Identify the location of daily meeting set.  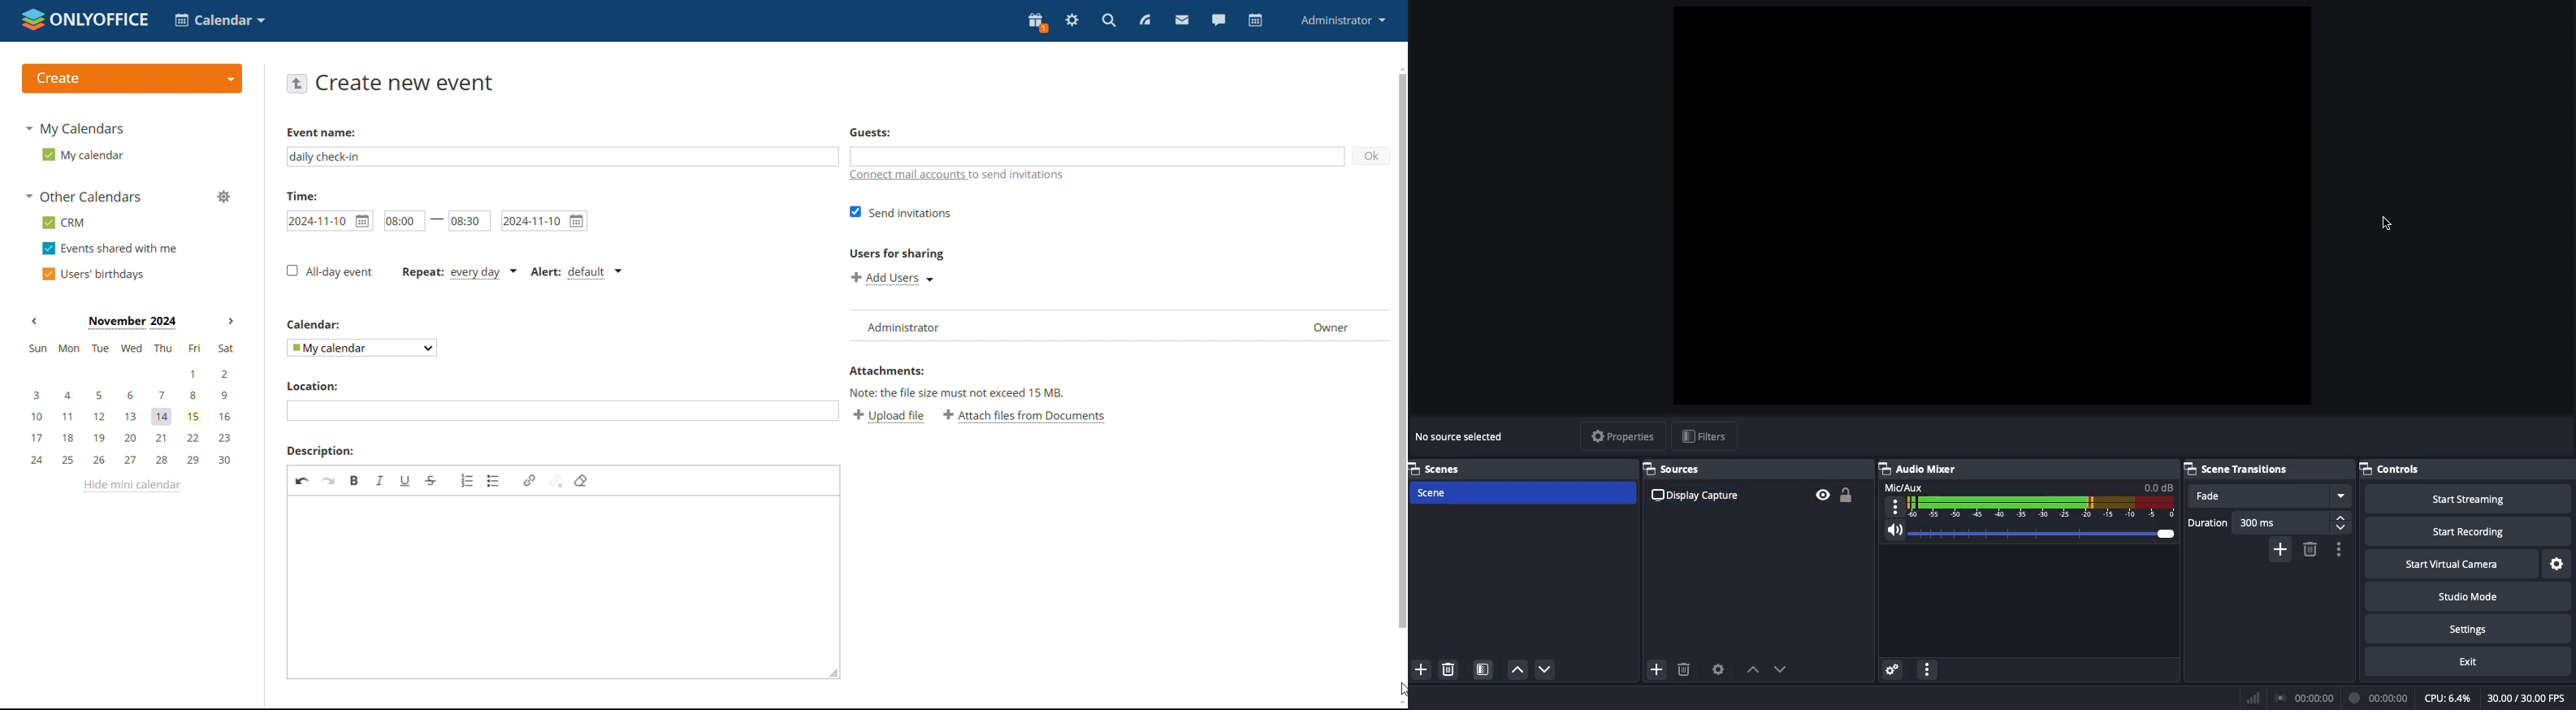
(458, 272).